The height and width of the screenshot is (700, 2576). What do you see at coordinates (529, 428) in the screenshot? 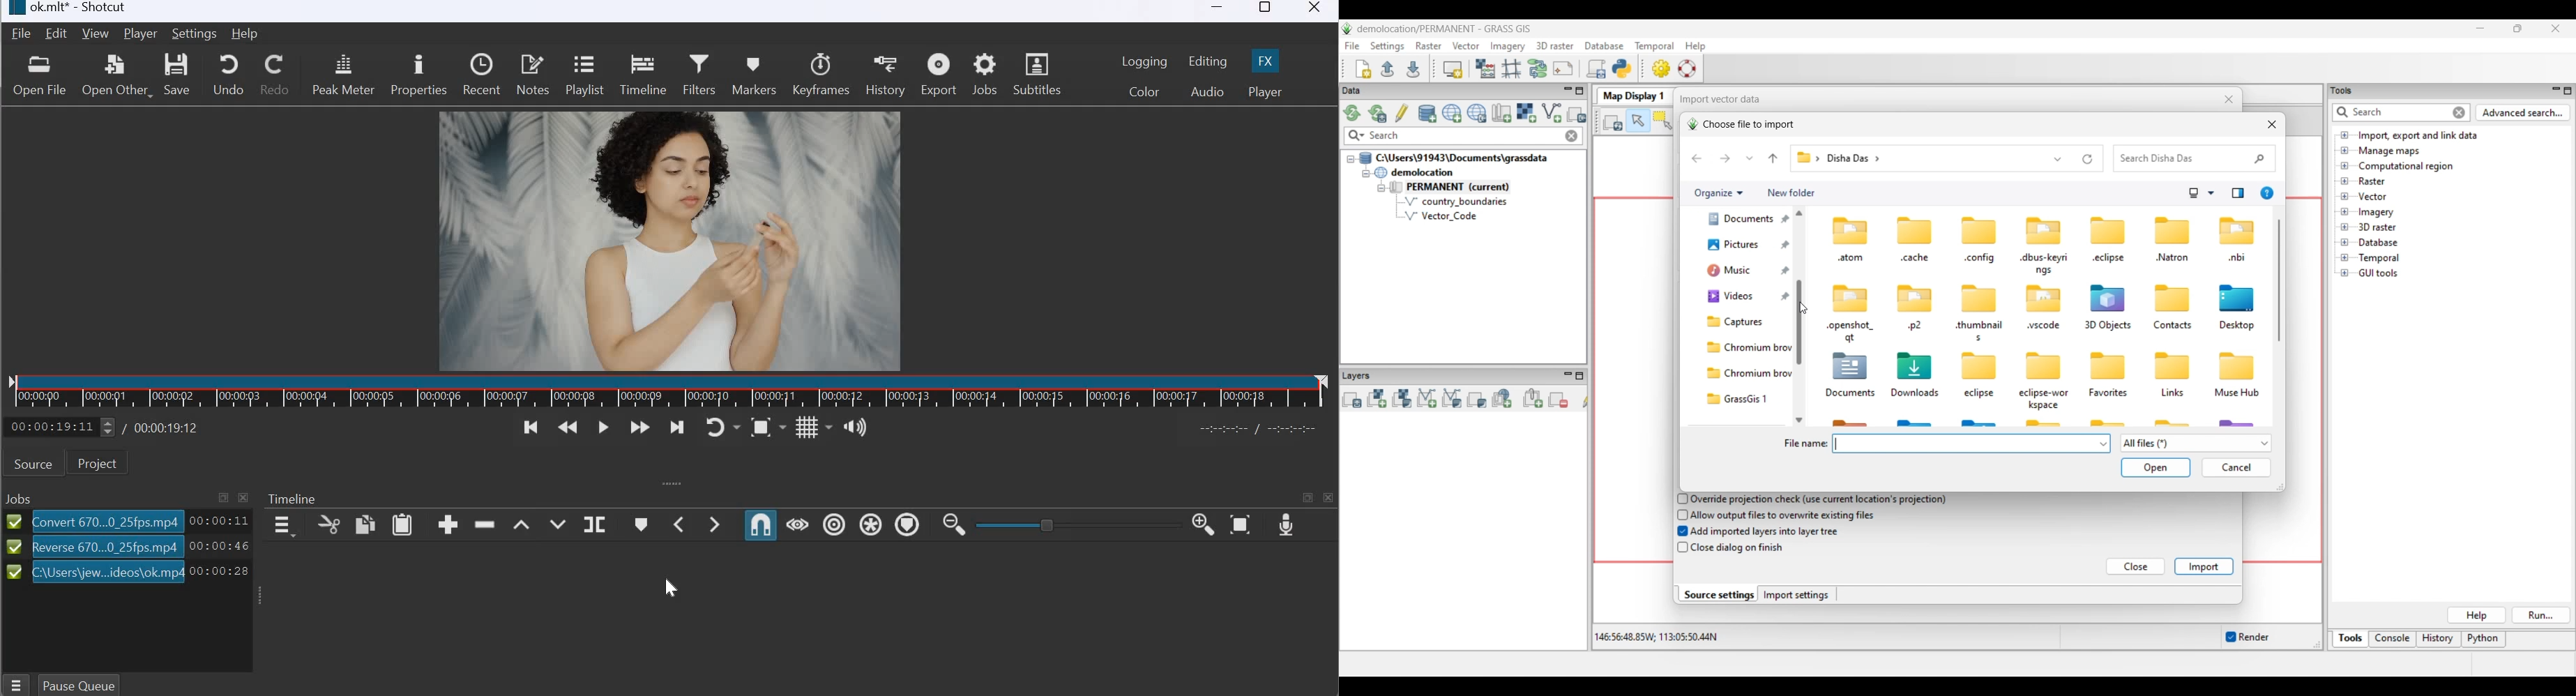
I see `Skip to the previous point` at bounding box center [529, 428].